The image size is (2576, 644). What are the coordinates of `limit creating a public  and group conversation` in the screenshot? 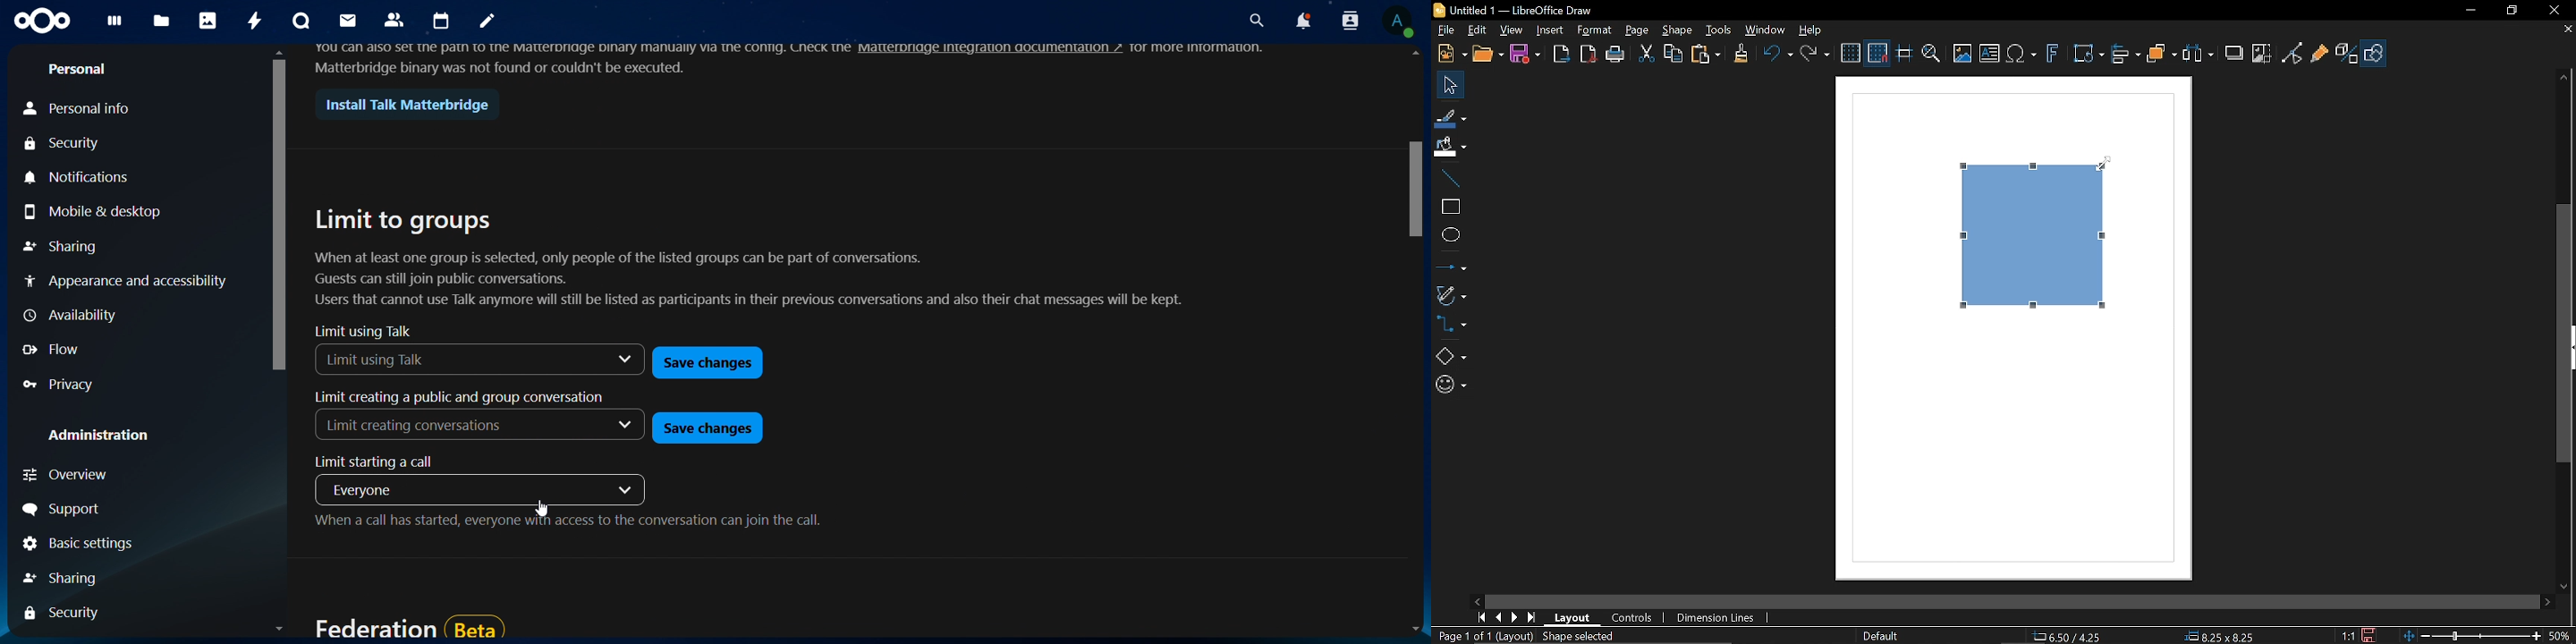 It's located at (461, 396).